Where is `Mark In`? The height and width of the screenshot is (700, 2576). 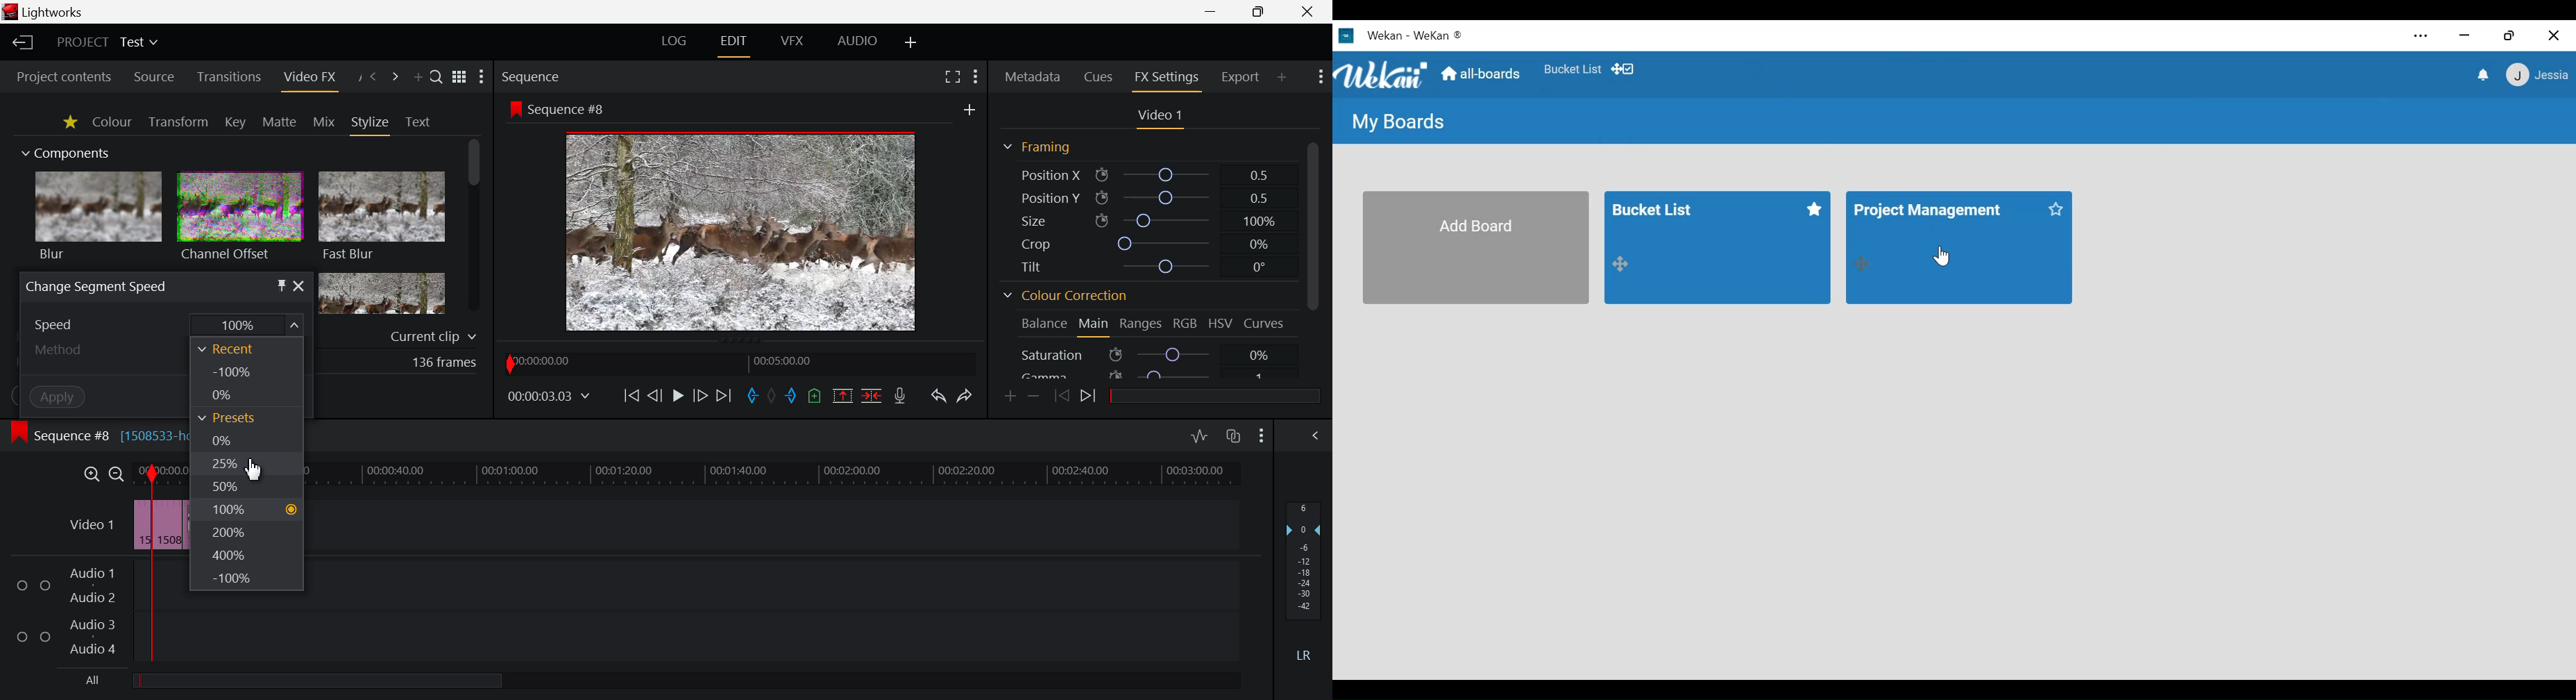
Mark In is located at coordinates (754, 396).